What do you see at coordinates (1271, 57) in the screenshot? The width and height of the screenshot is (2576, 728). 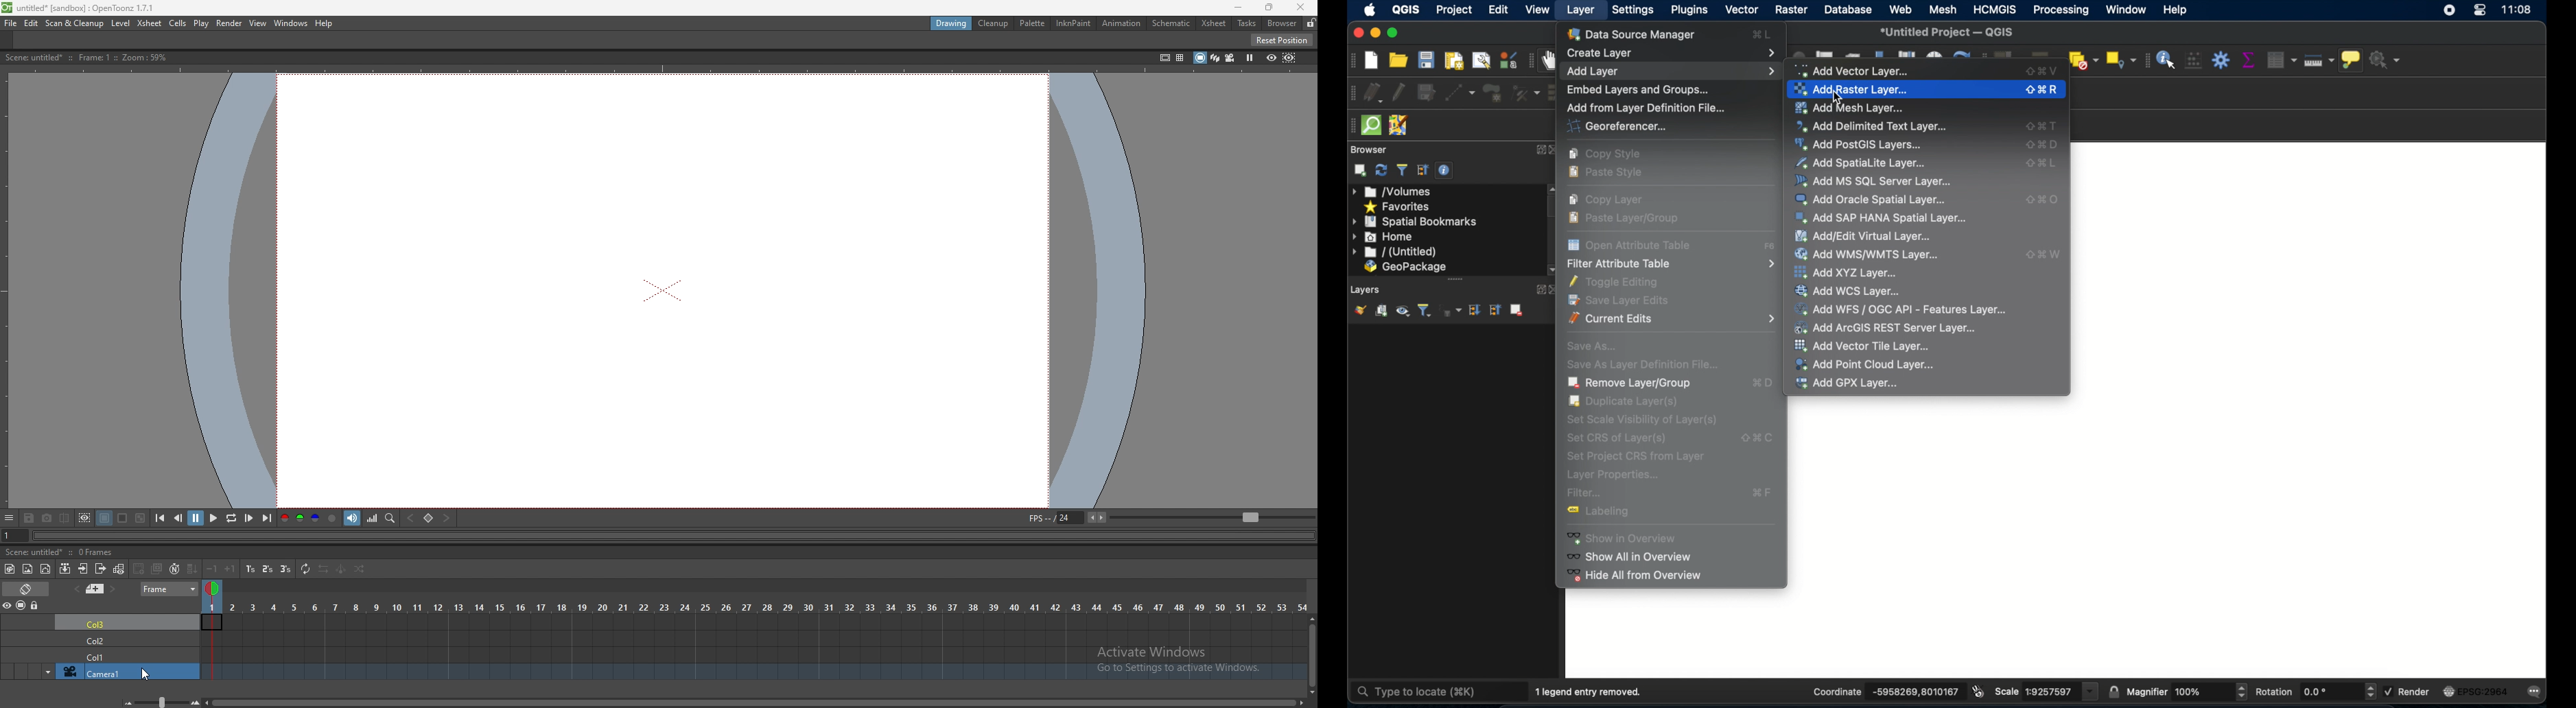 I see `preview` at bounding box center [1271, 57].